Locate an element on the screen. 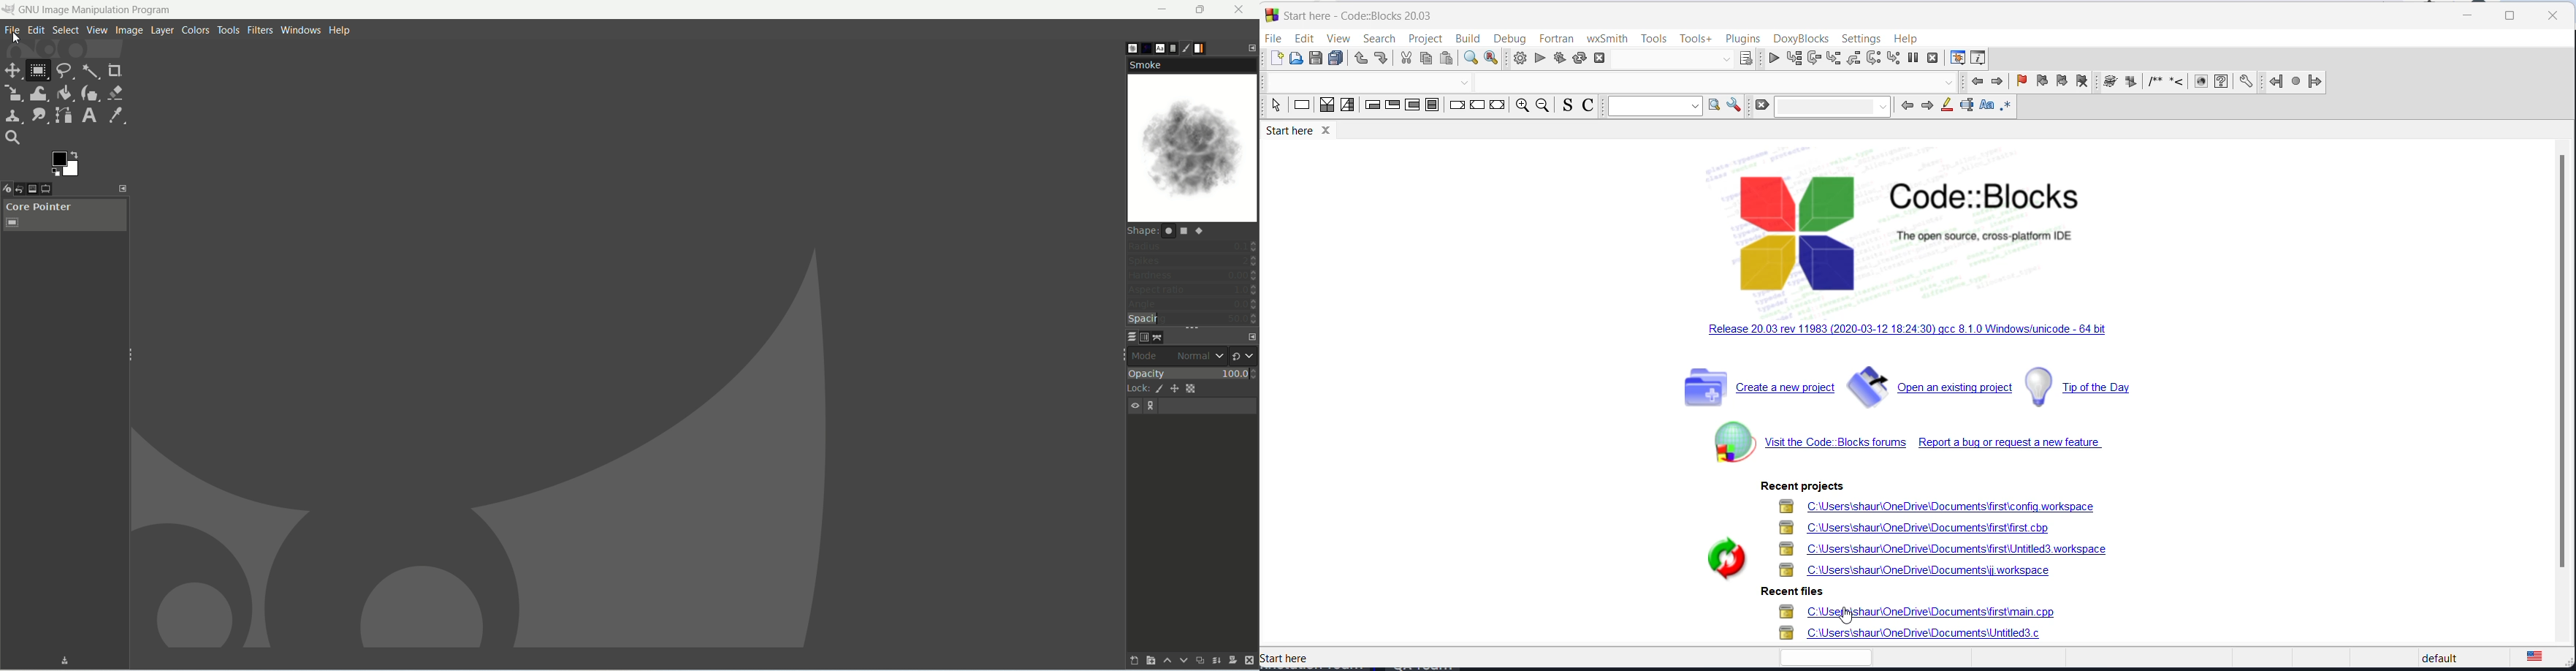 The width and height of the screenshot is (2576, 672). RUN is located at coordinates (1540, 59).